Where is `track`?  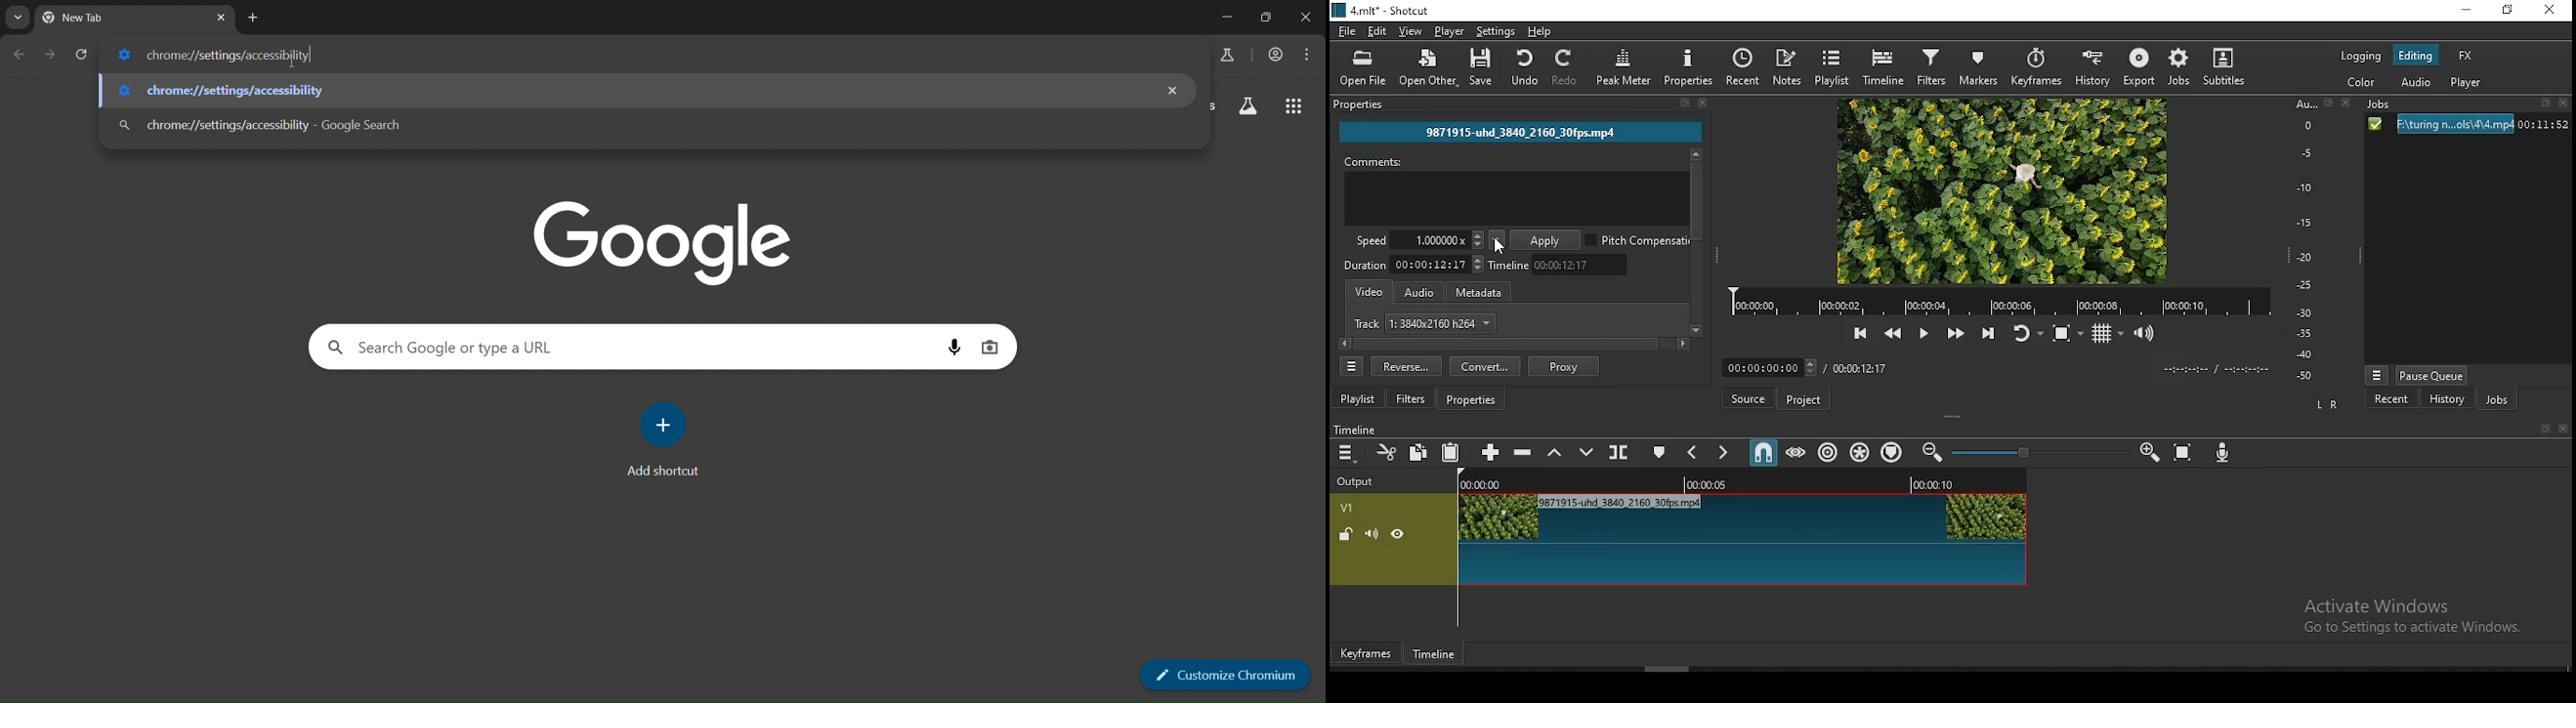
track is located at coordinates (1425, 323).